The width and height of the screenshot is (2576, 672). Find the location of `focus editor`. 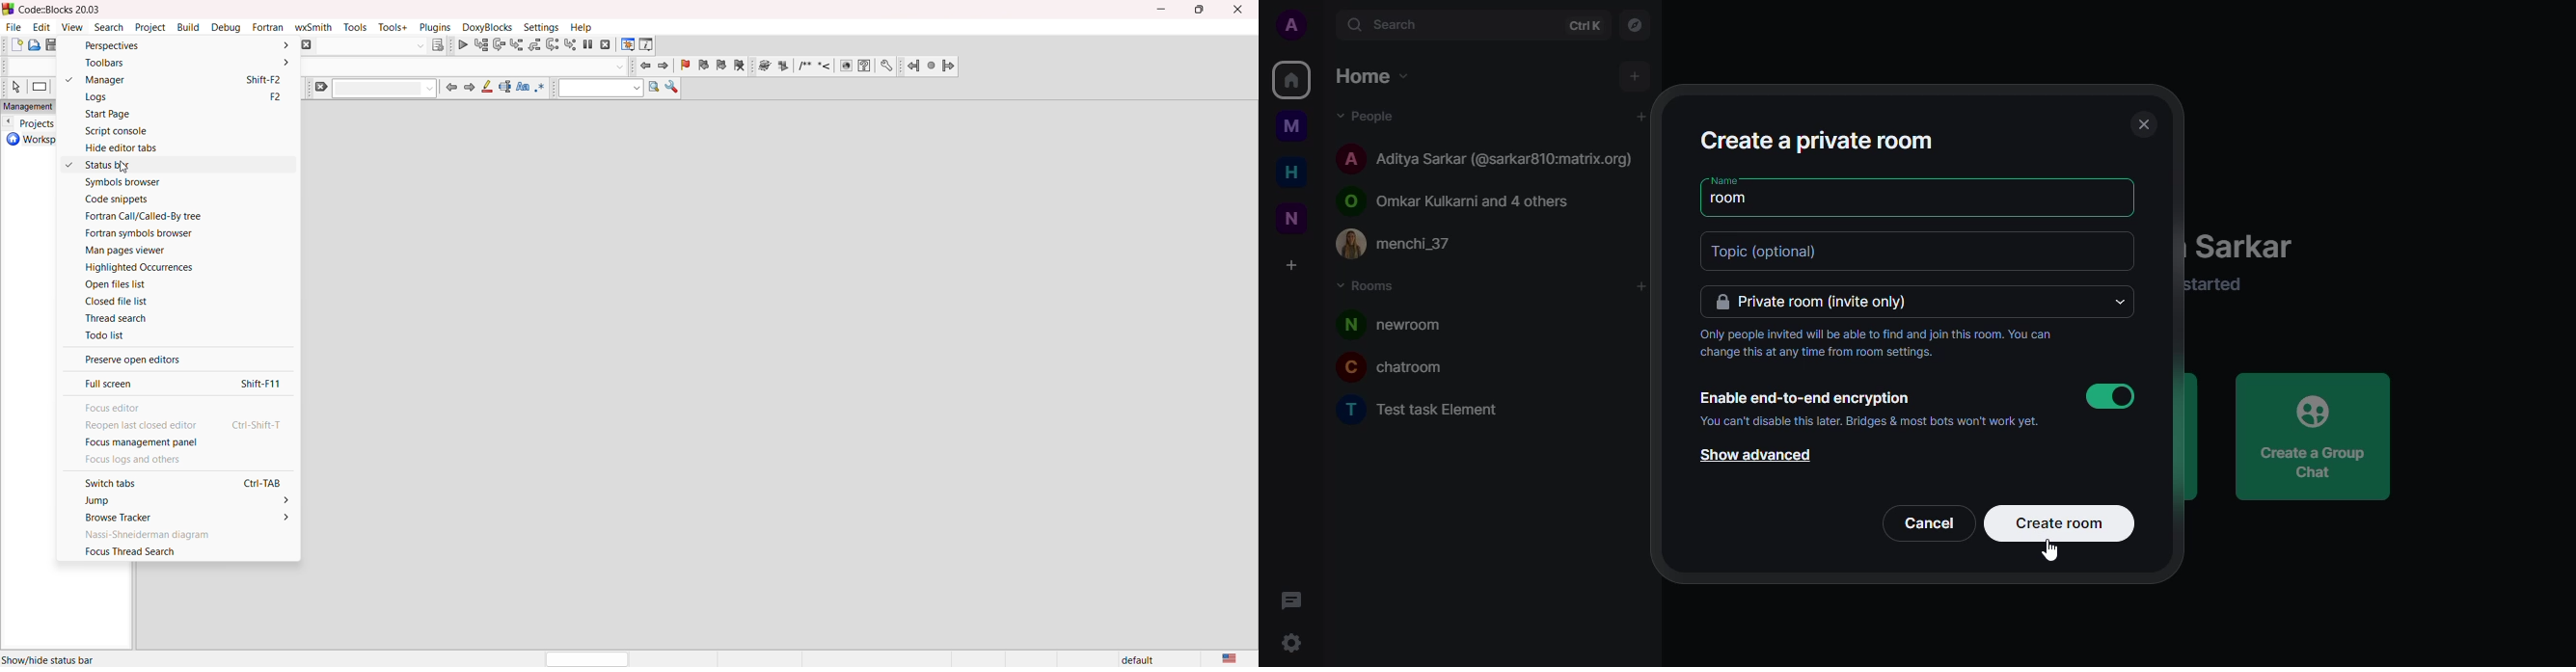

focus editor is located at coordinates (173, 404).